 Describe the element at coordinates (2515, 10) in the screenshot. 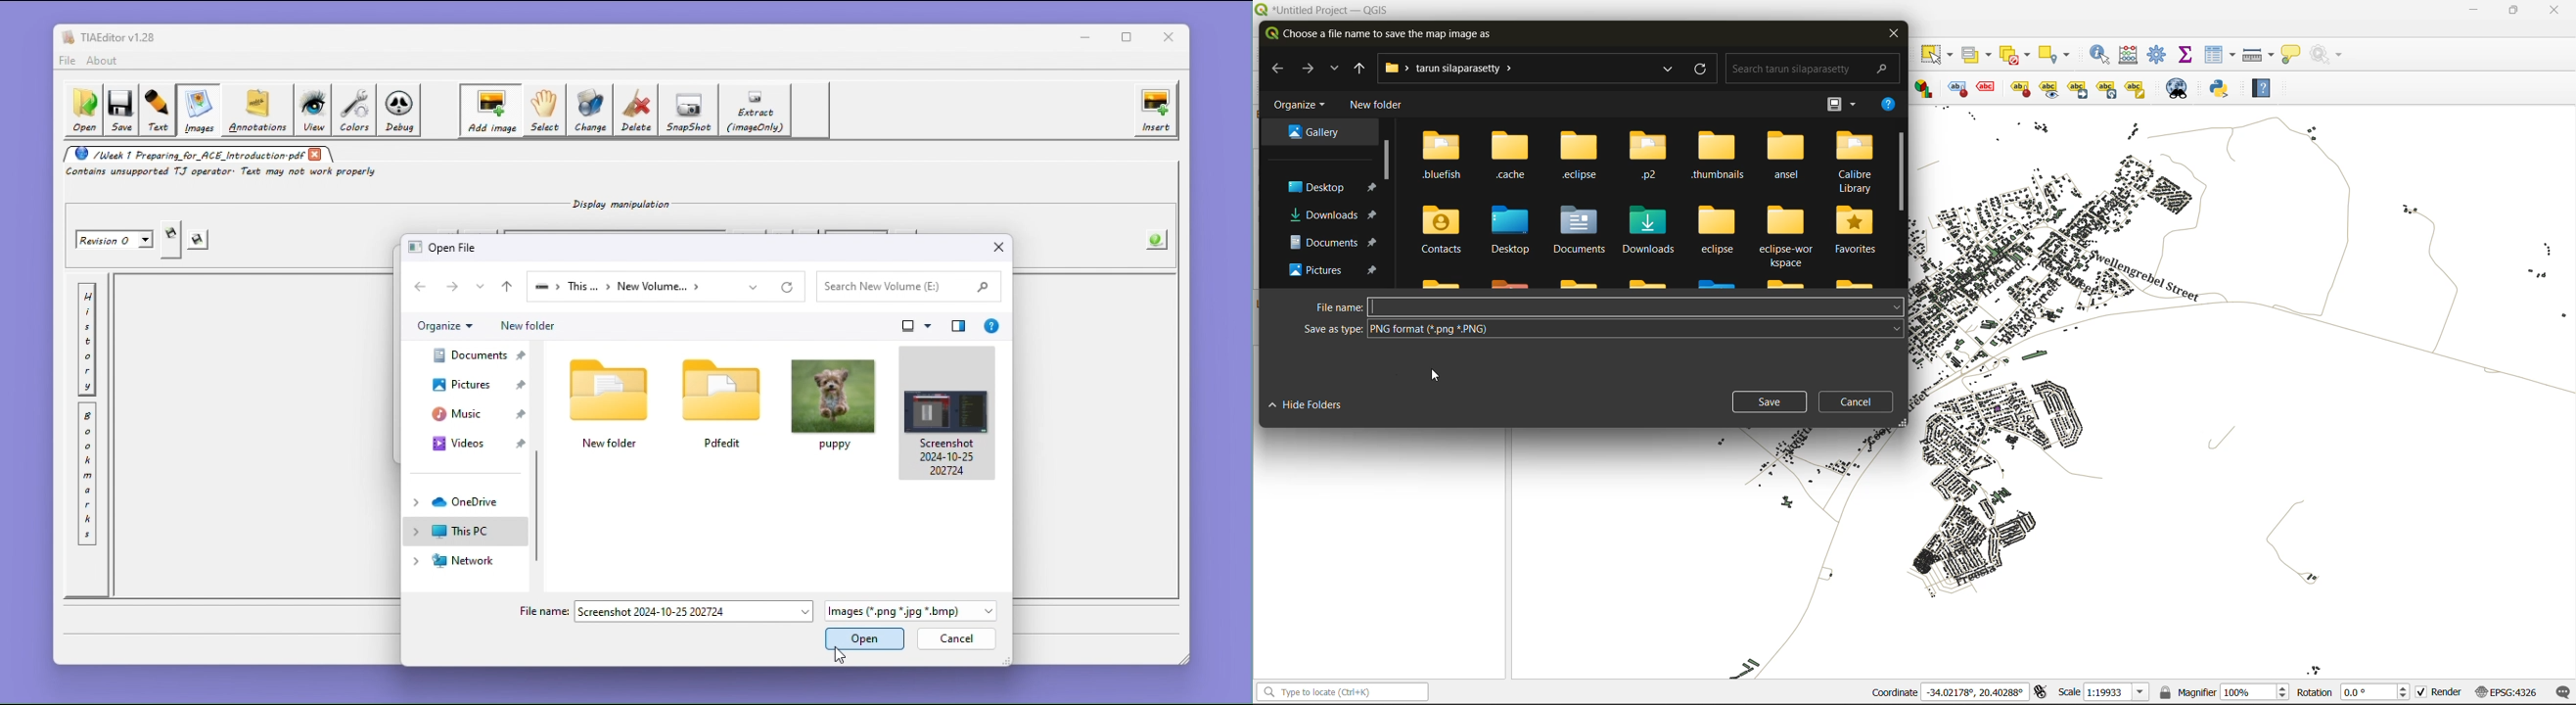

I see `maximize` at that location.